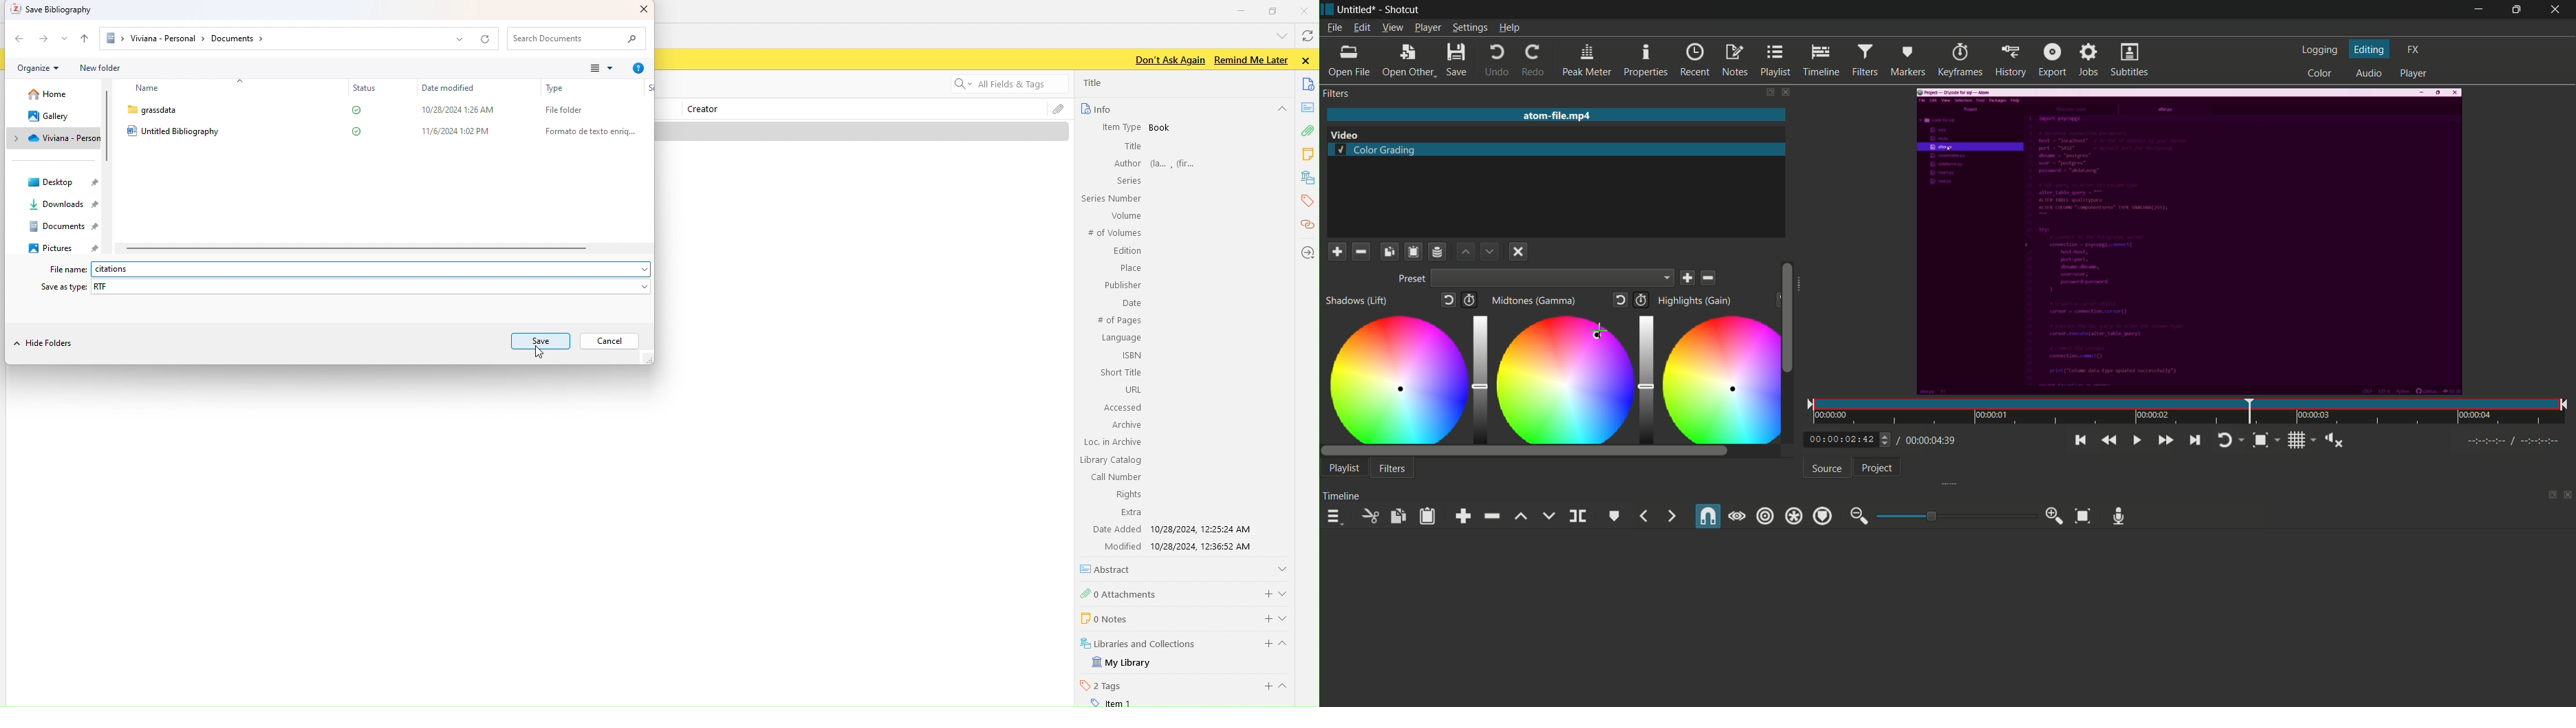 The height and width of the screenshot is (728, 2576). Describe the element at coordinates (1139, 642) in the screenshot. I see `5 Libraries and Collections` at that location.